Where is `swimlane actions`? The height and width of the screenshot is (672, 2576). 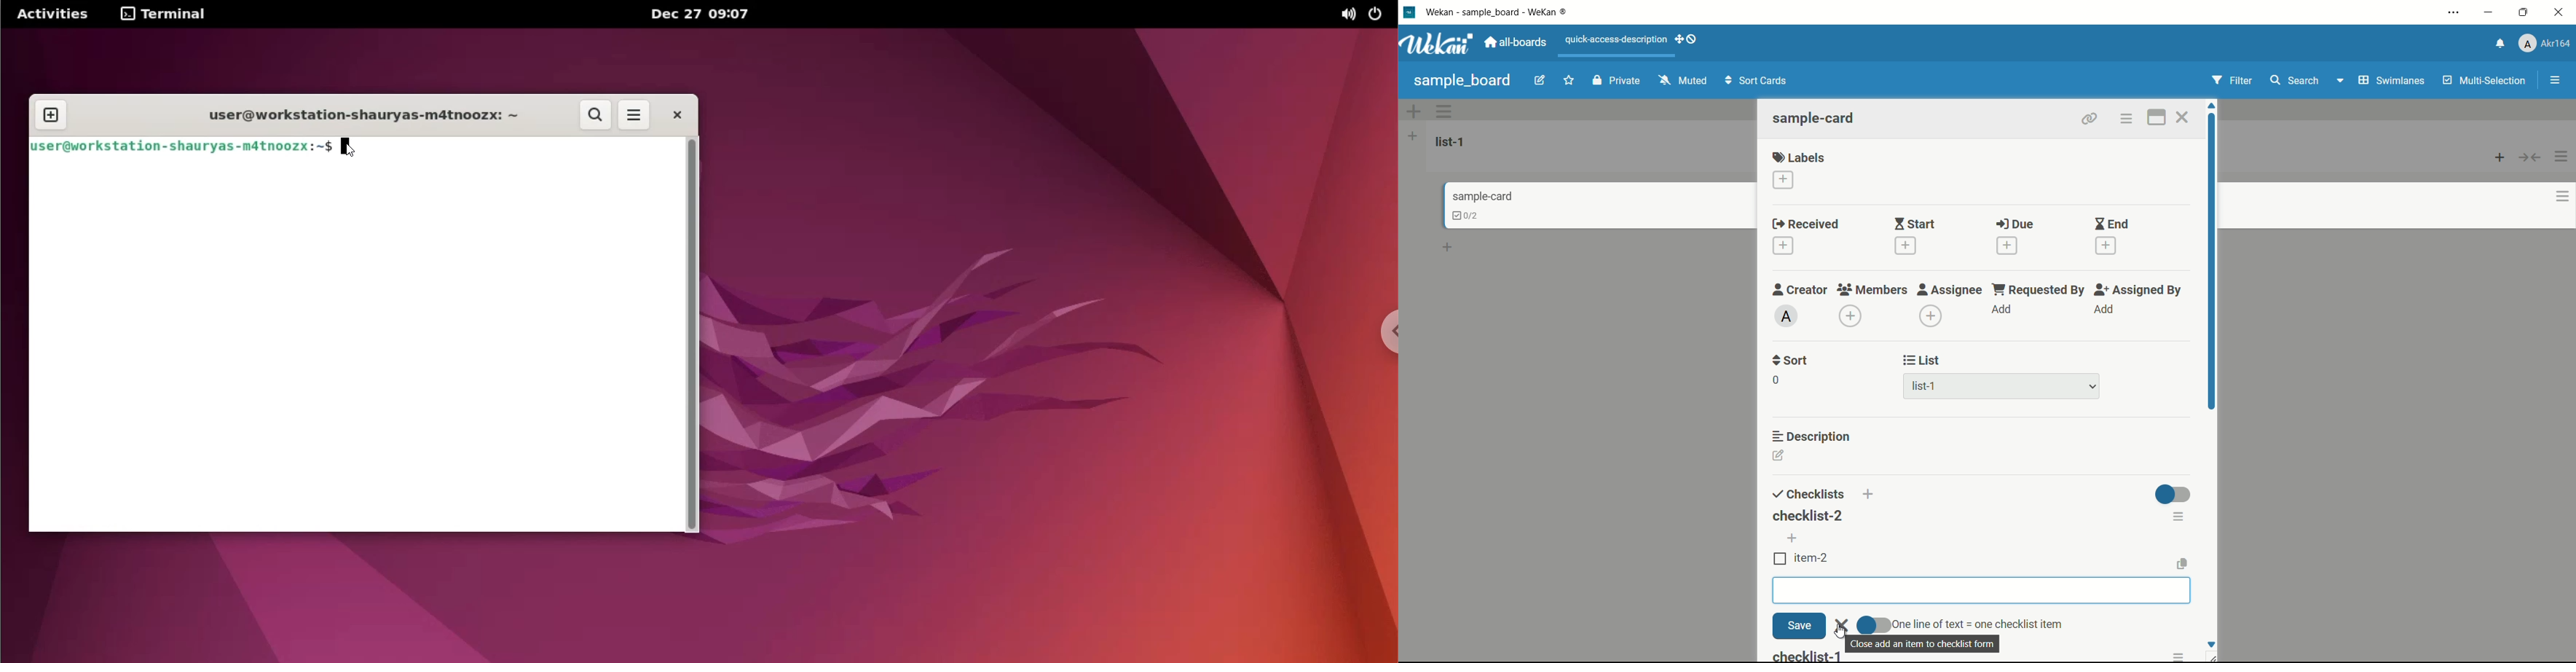 swimlane actions is located at coordinates (1445, 111).